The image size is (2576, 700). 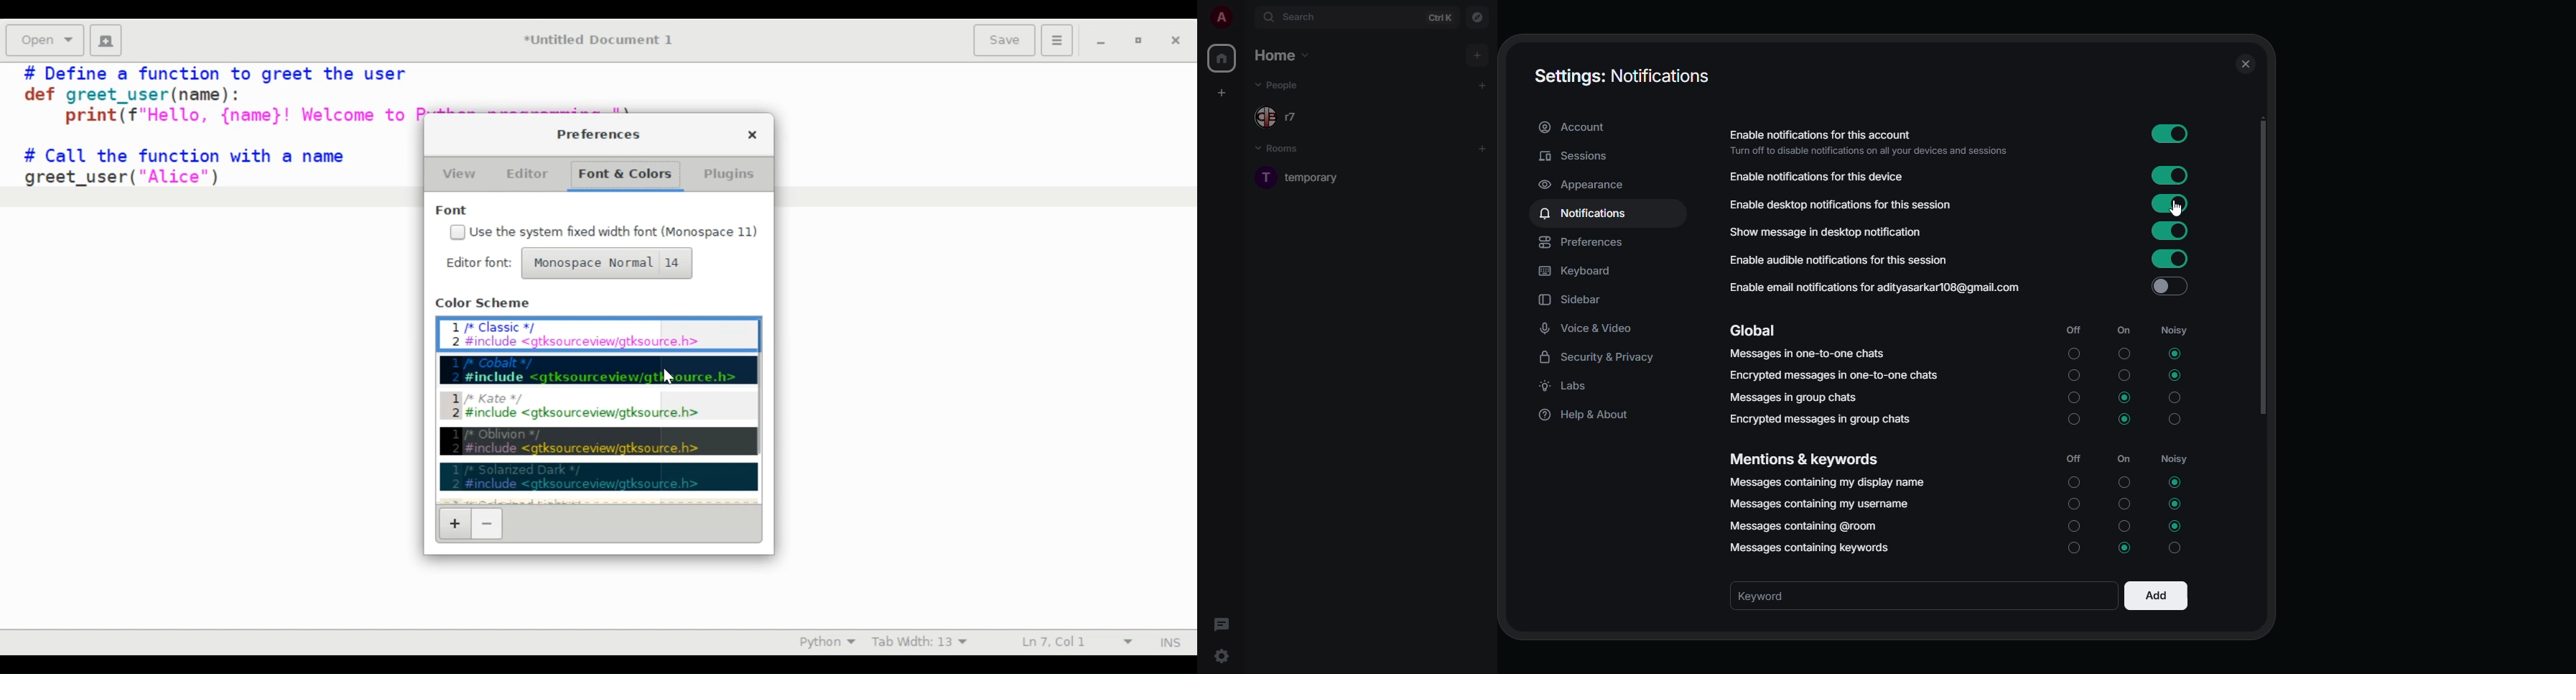 I want to click on sidebar, so click(x=1573, y=299).